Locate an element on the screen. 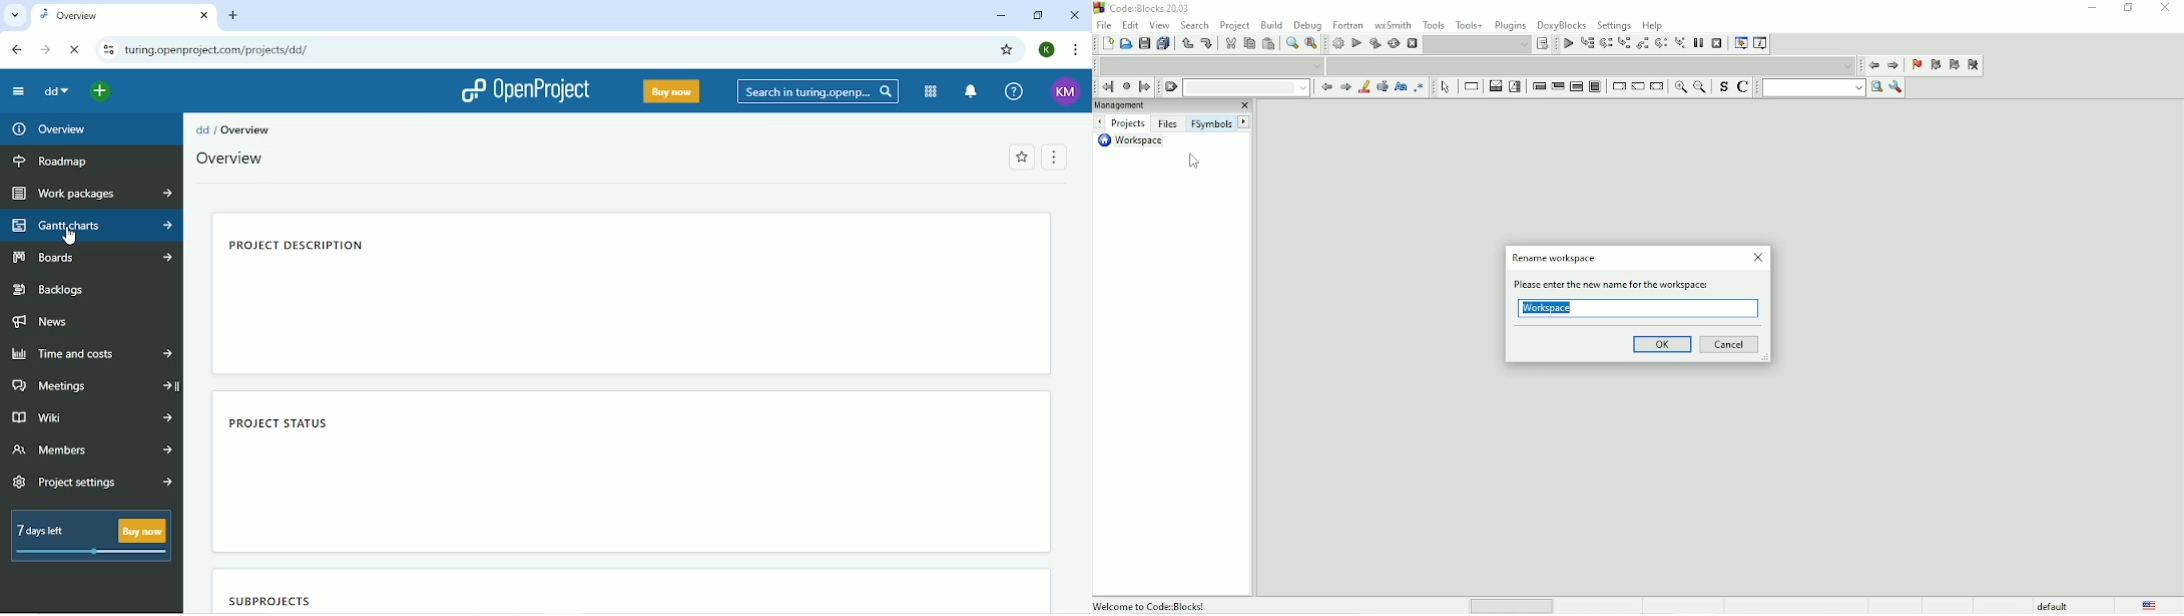 The image size is (2184, 616). Save everything is located at coordinates (1163, 44).